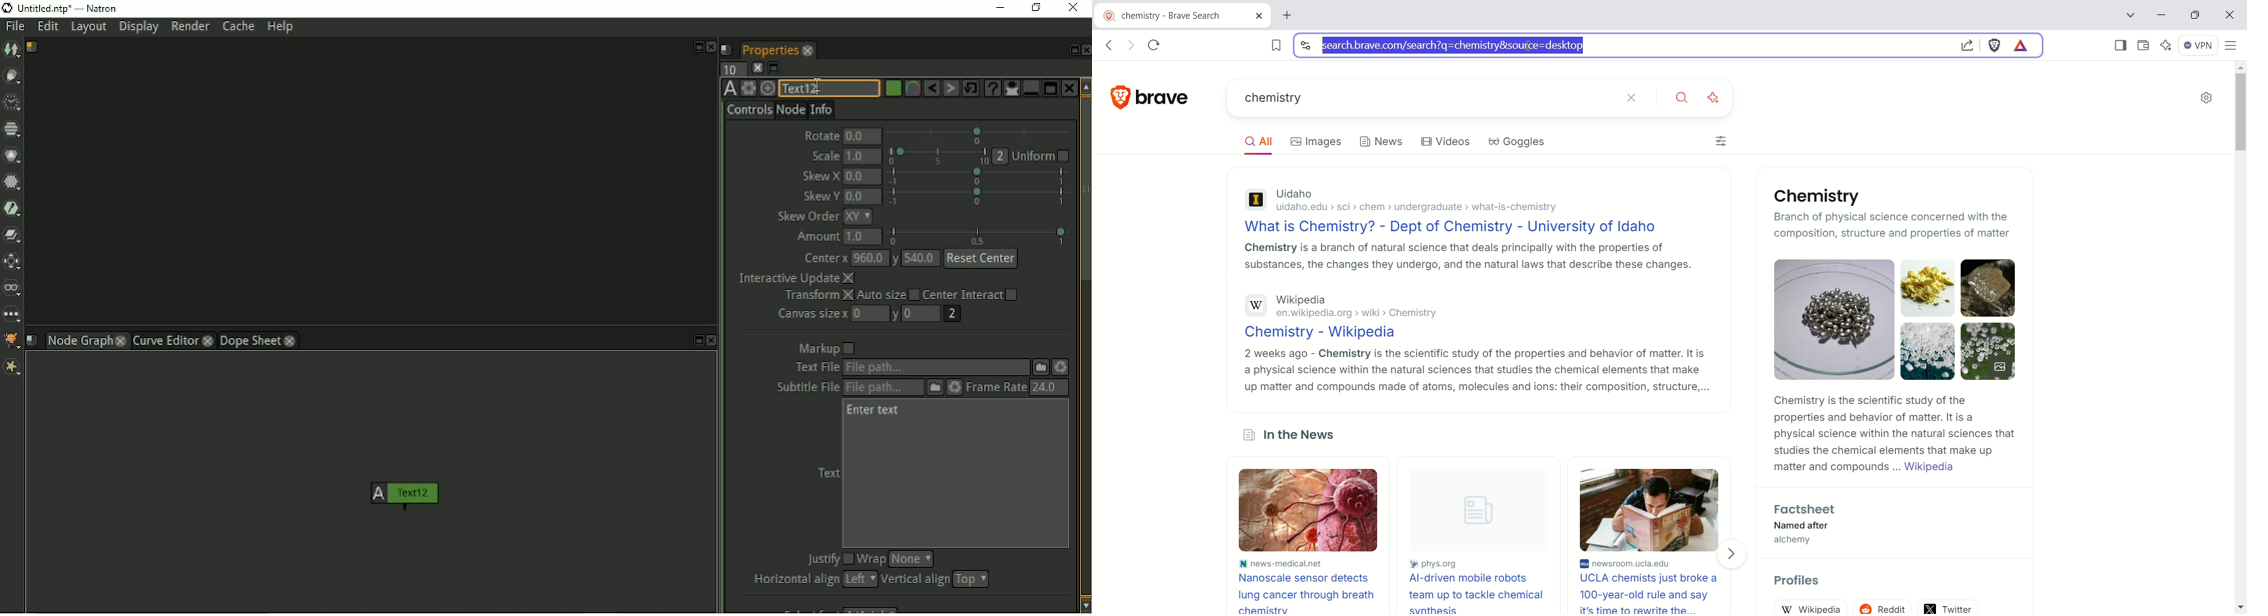 Image resolution: width=2268 pixels, height=616 pixels. I want to click on 0, so click(923, 314).